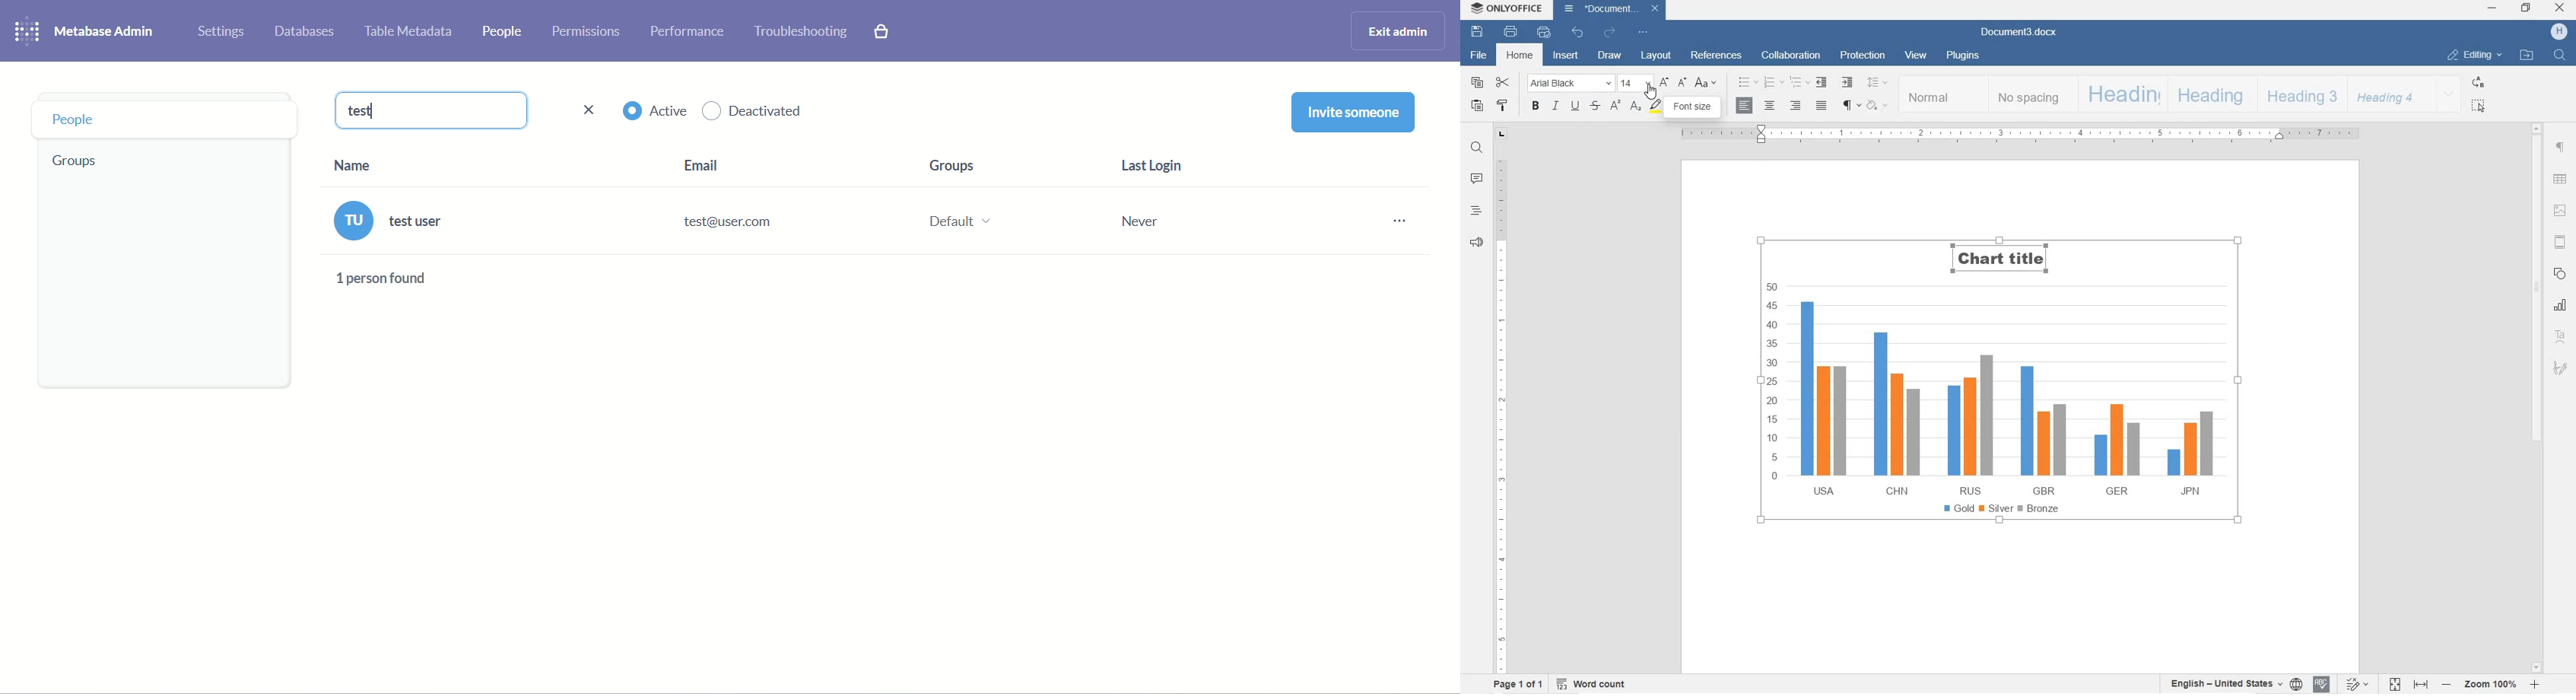  I want to click on FILE, so click(1480, 56).